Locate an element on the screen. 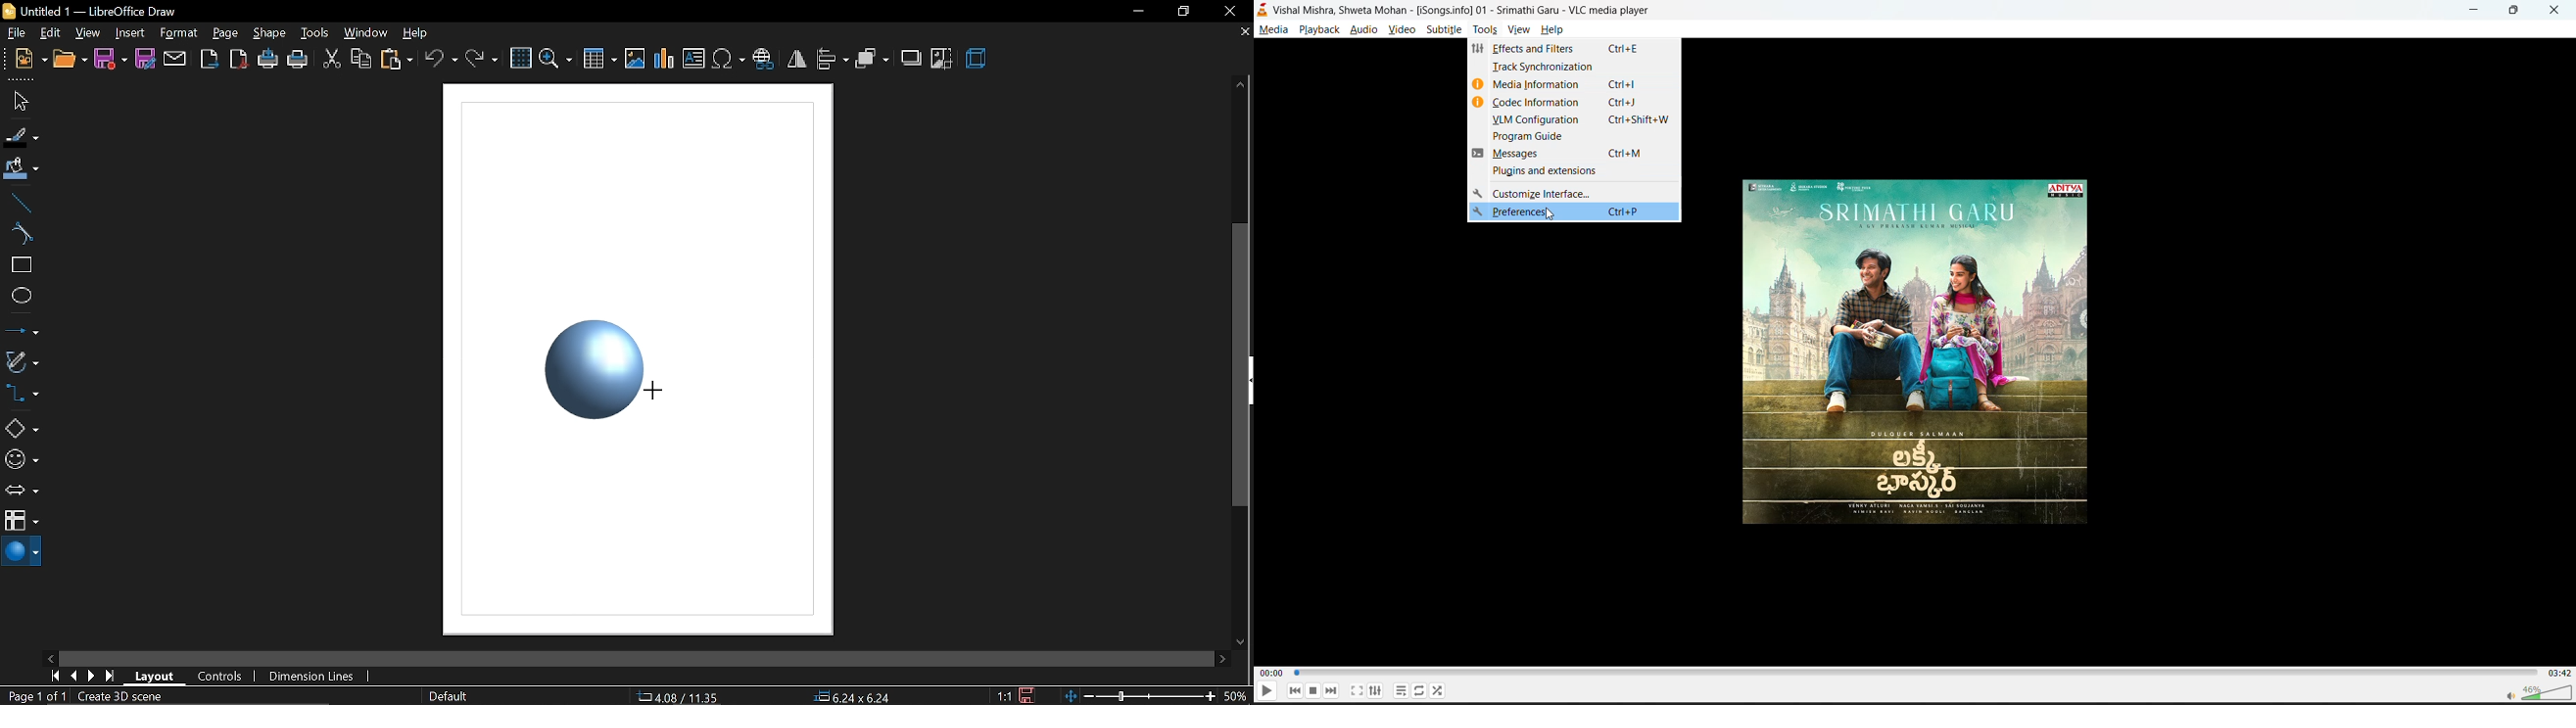 This screenshot has width=2576, height=728. page is located at coordinates (223, 33).